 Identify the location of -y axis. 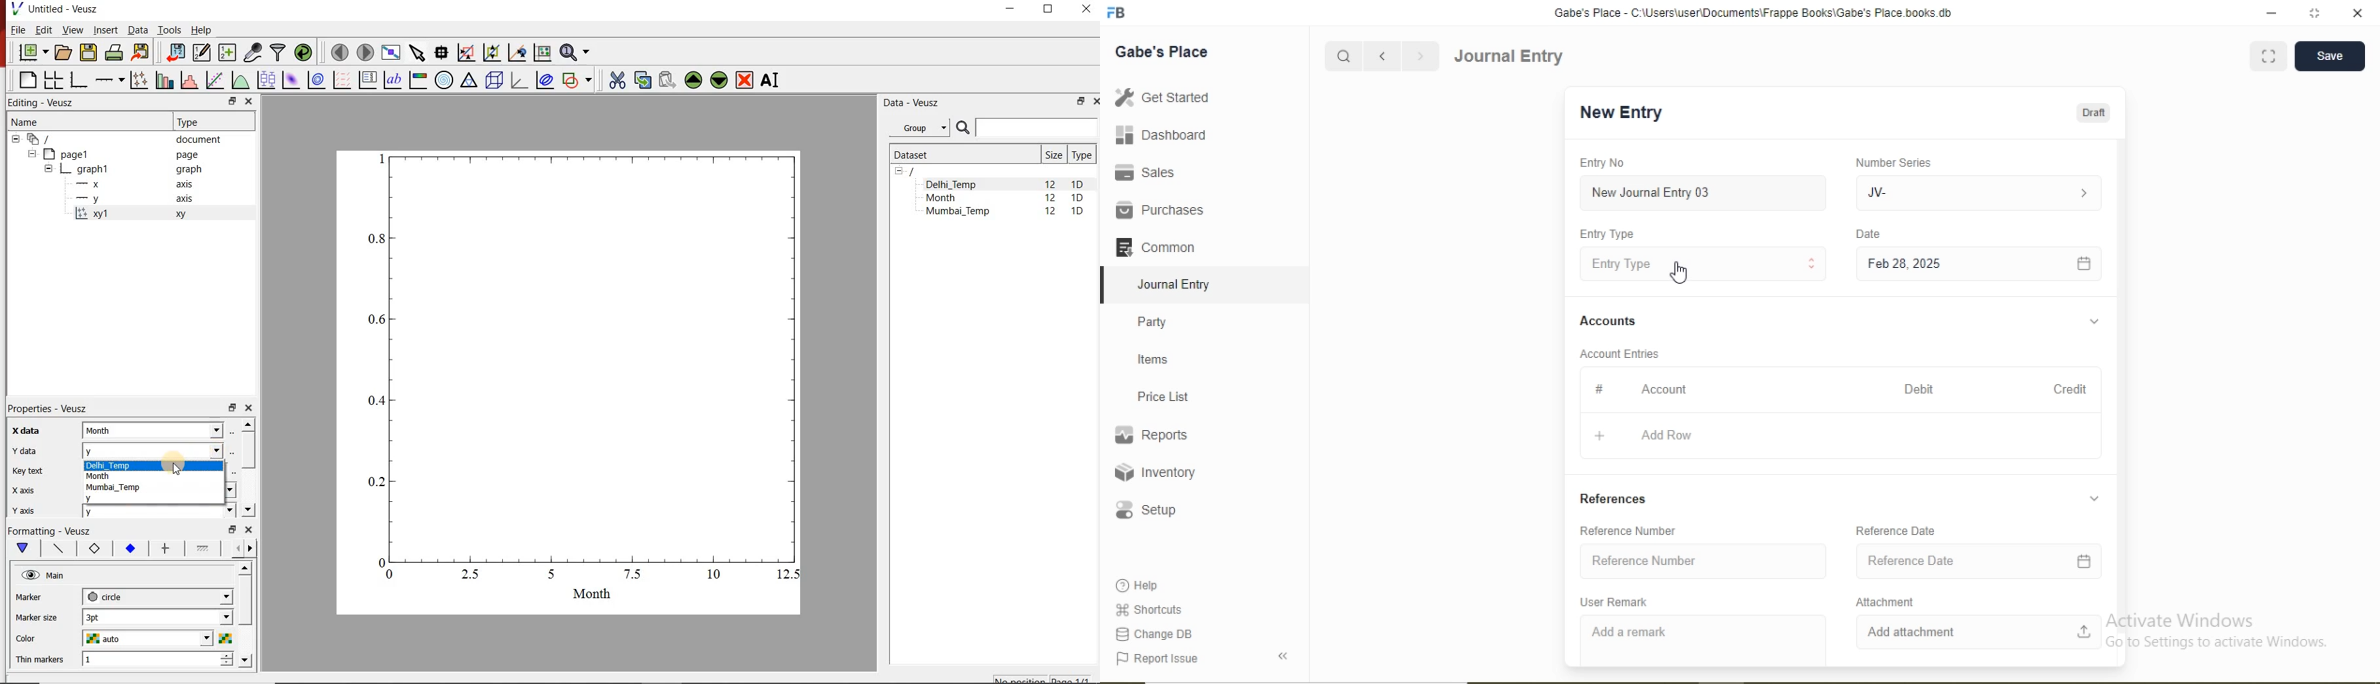
(129, 200).